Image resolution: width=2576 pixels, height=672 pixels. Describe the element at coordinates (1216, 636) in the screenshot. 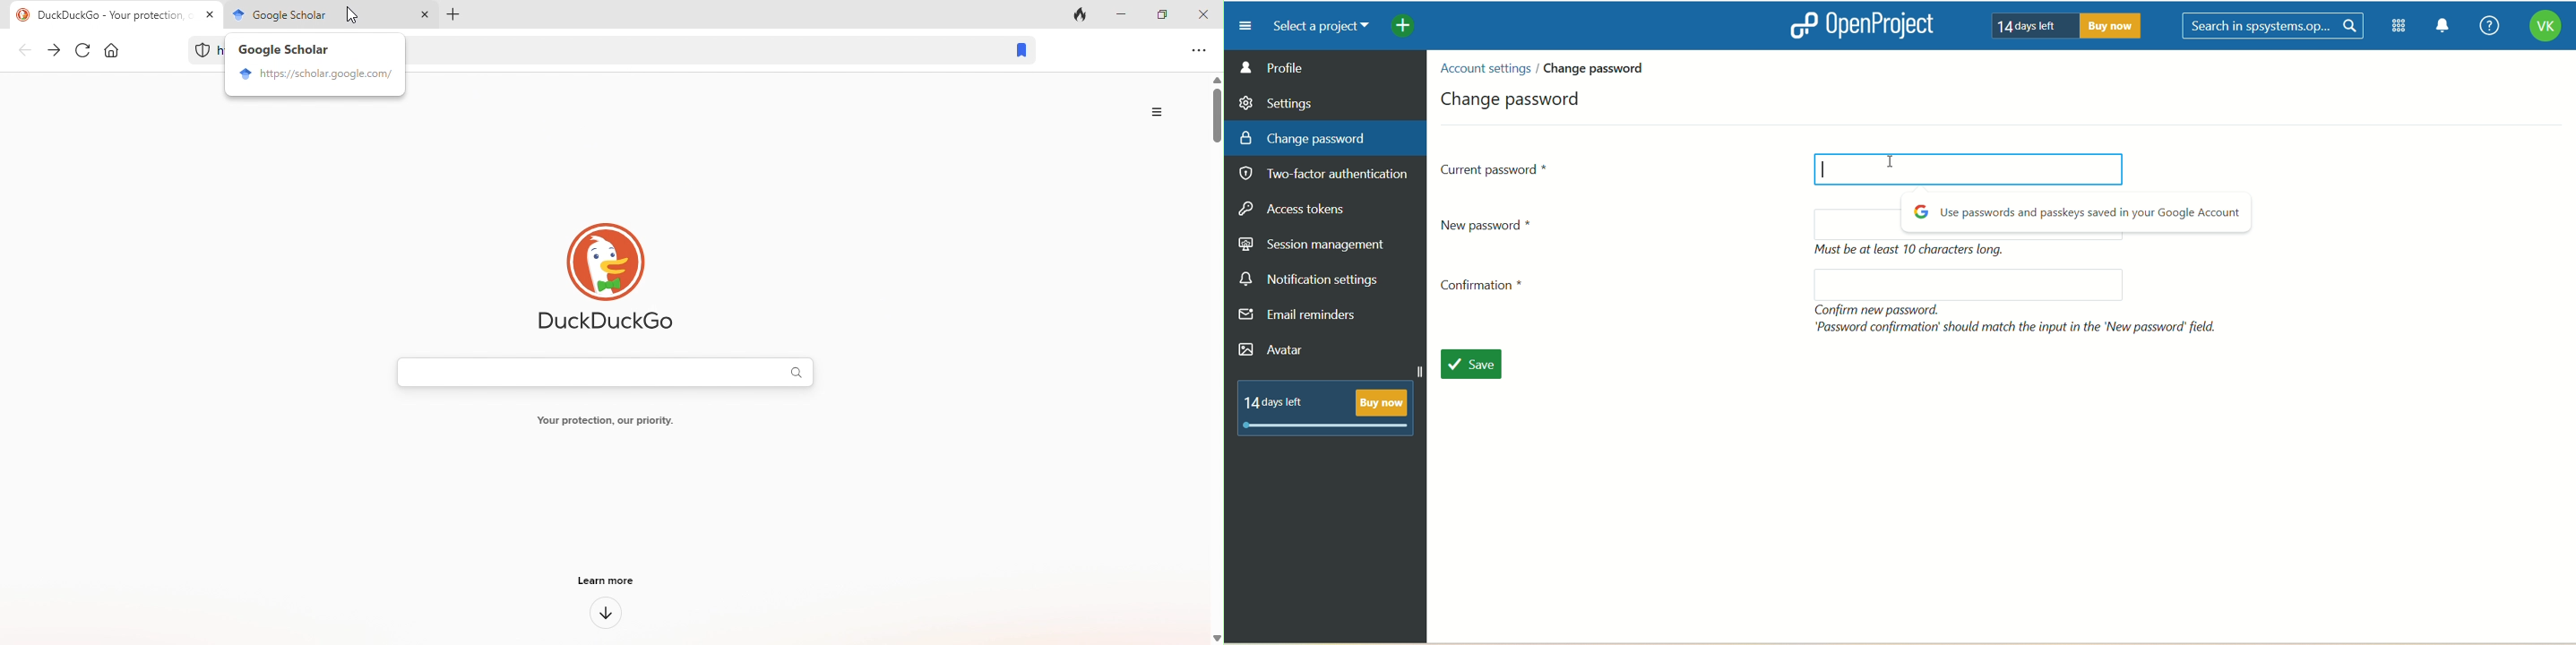

I see `move down` at that location.